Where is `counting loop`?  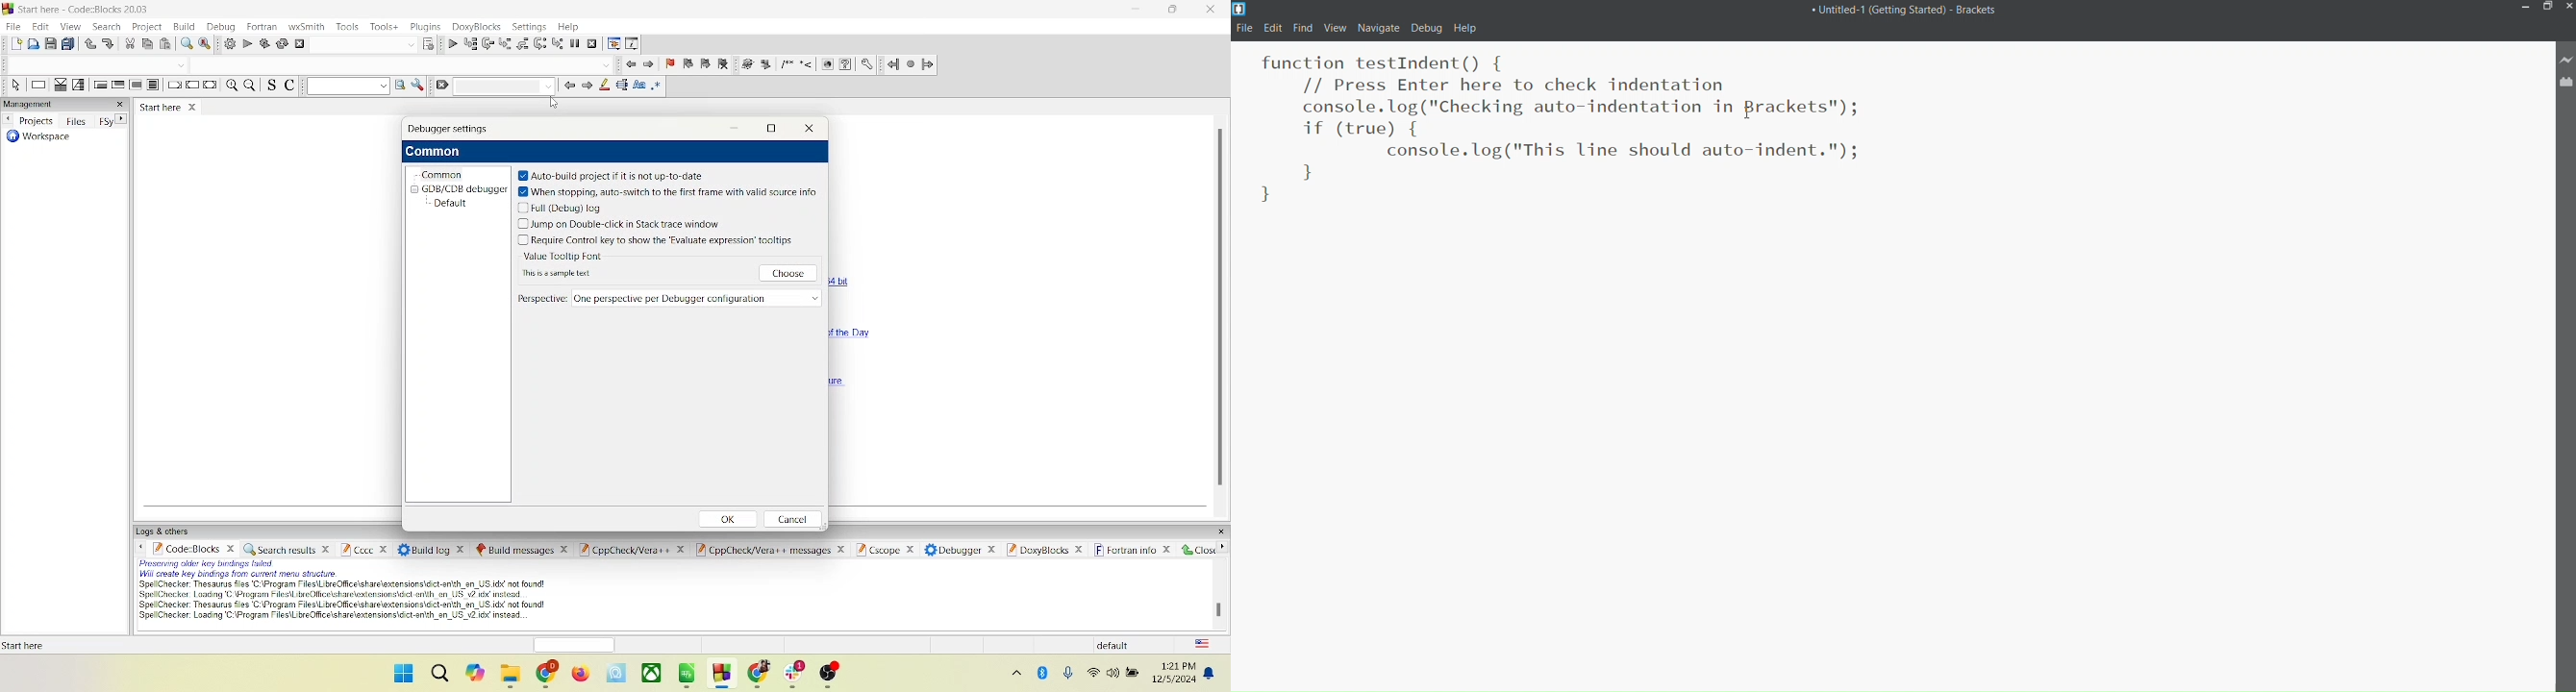 counting loop is located at coordinates (137, 84).